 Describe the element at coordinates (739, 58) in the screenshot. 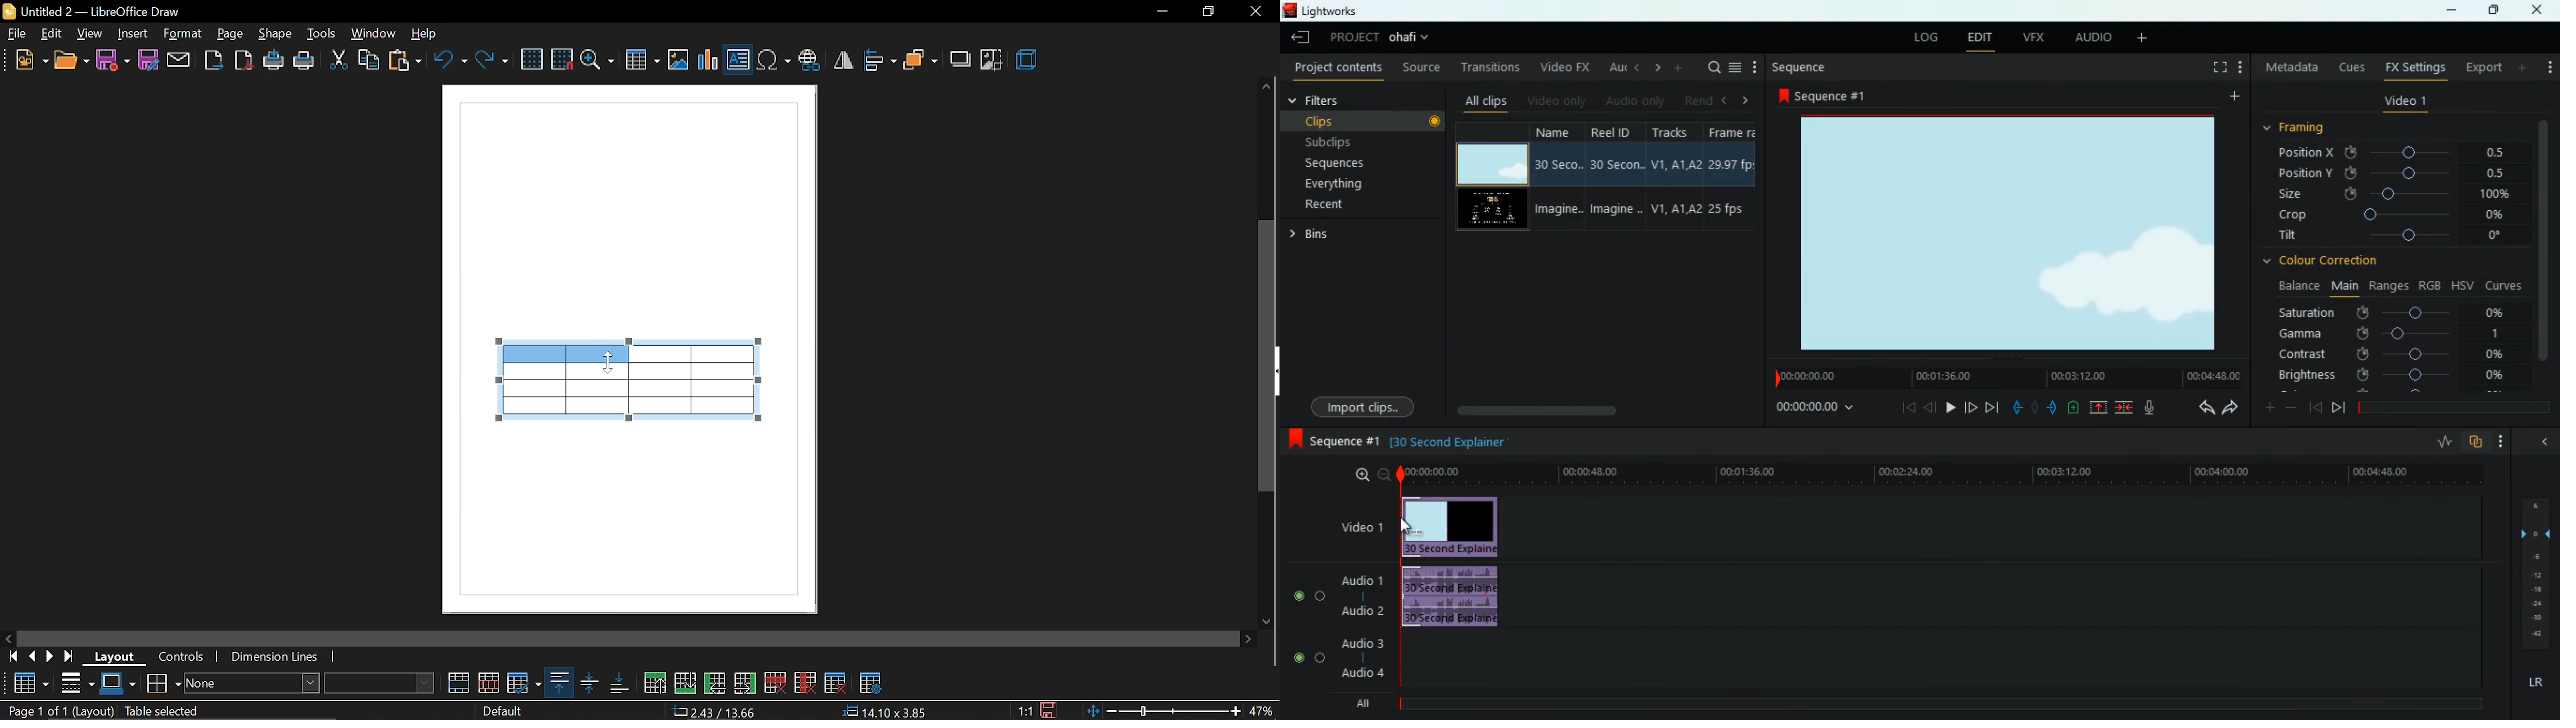

I see `insert text` at that location.